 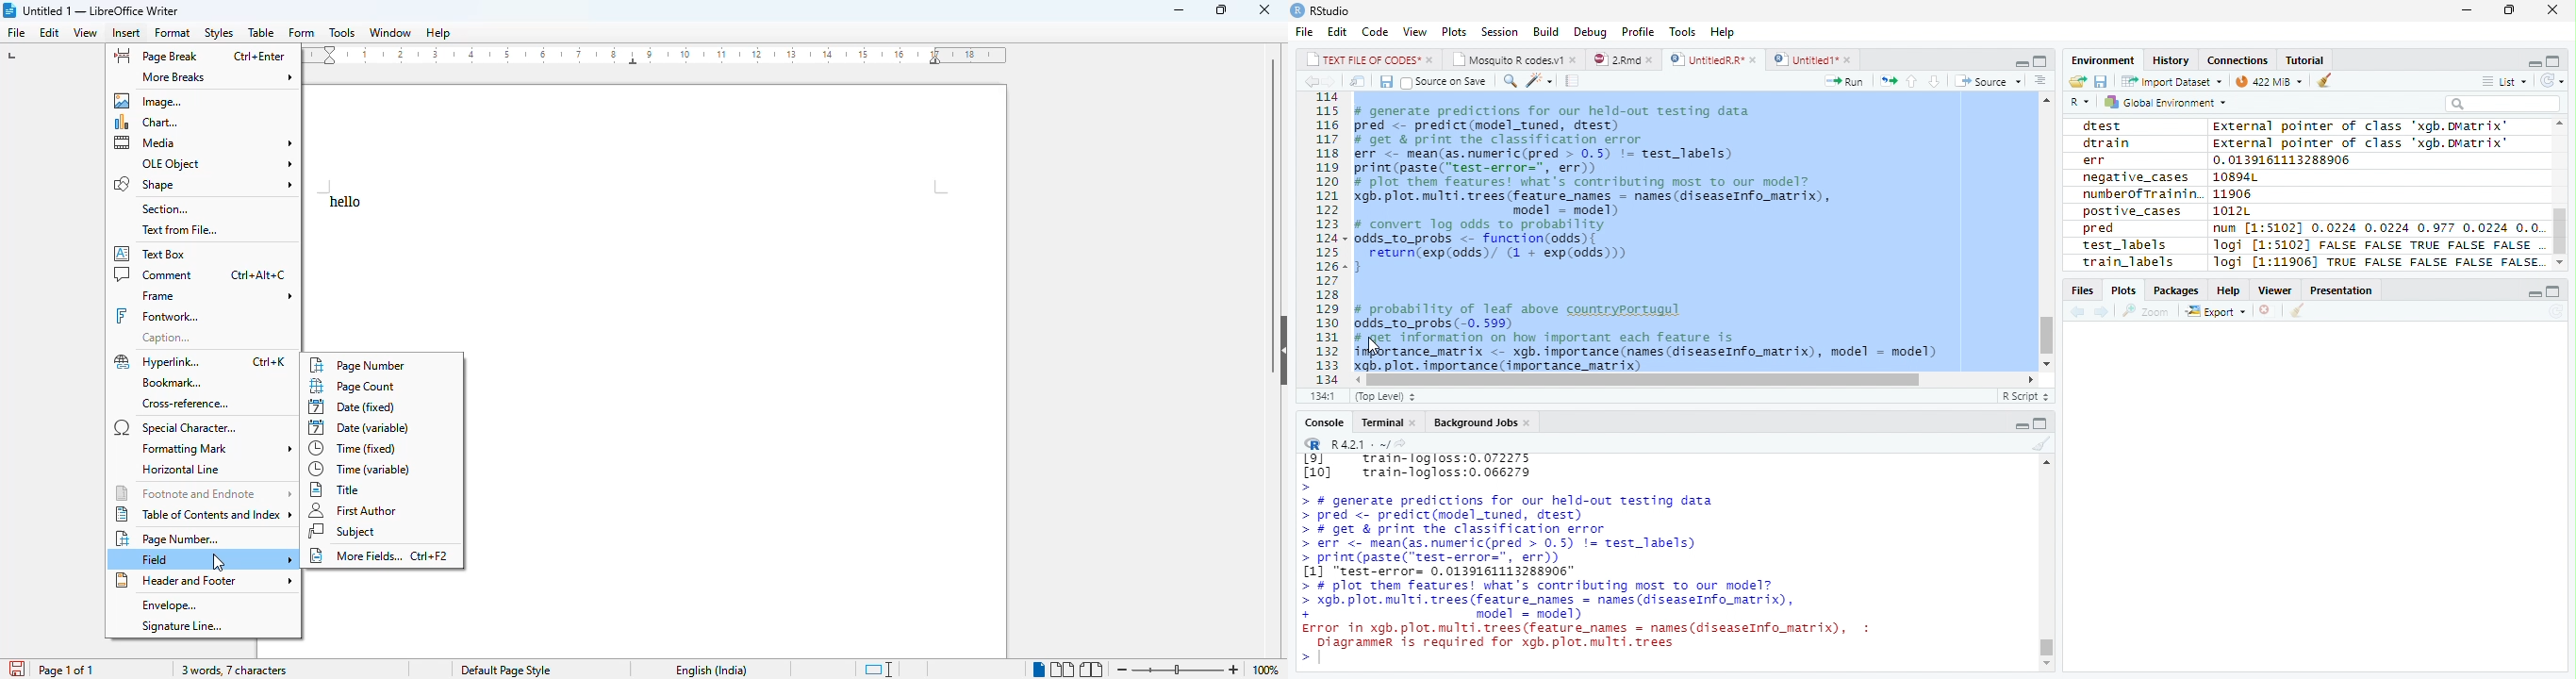 I want to click on Session, so click(x=1500, y=31).